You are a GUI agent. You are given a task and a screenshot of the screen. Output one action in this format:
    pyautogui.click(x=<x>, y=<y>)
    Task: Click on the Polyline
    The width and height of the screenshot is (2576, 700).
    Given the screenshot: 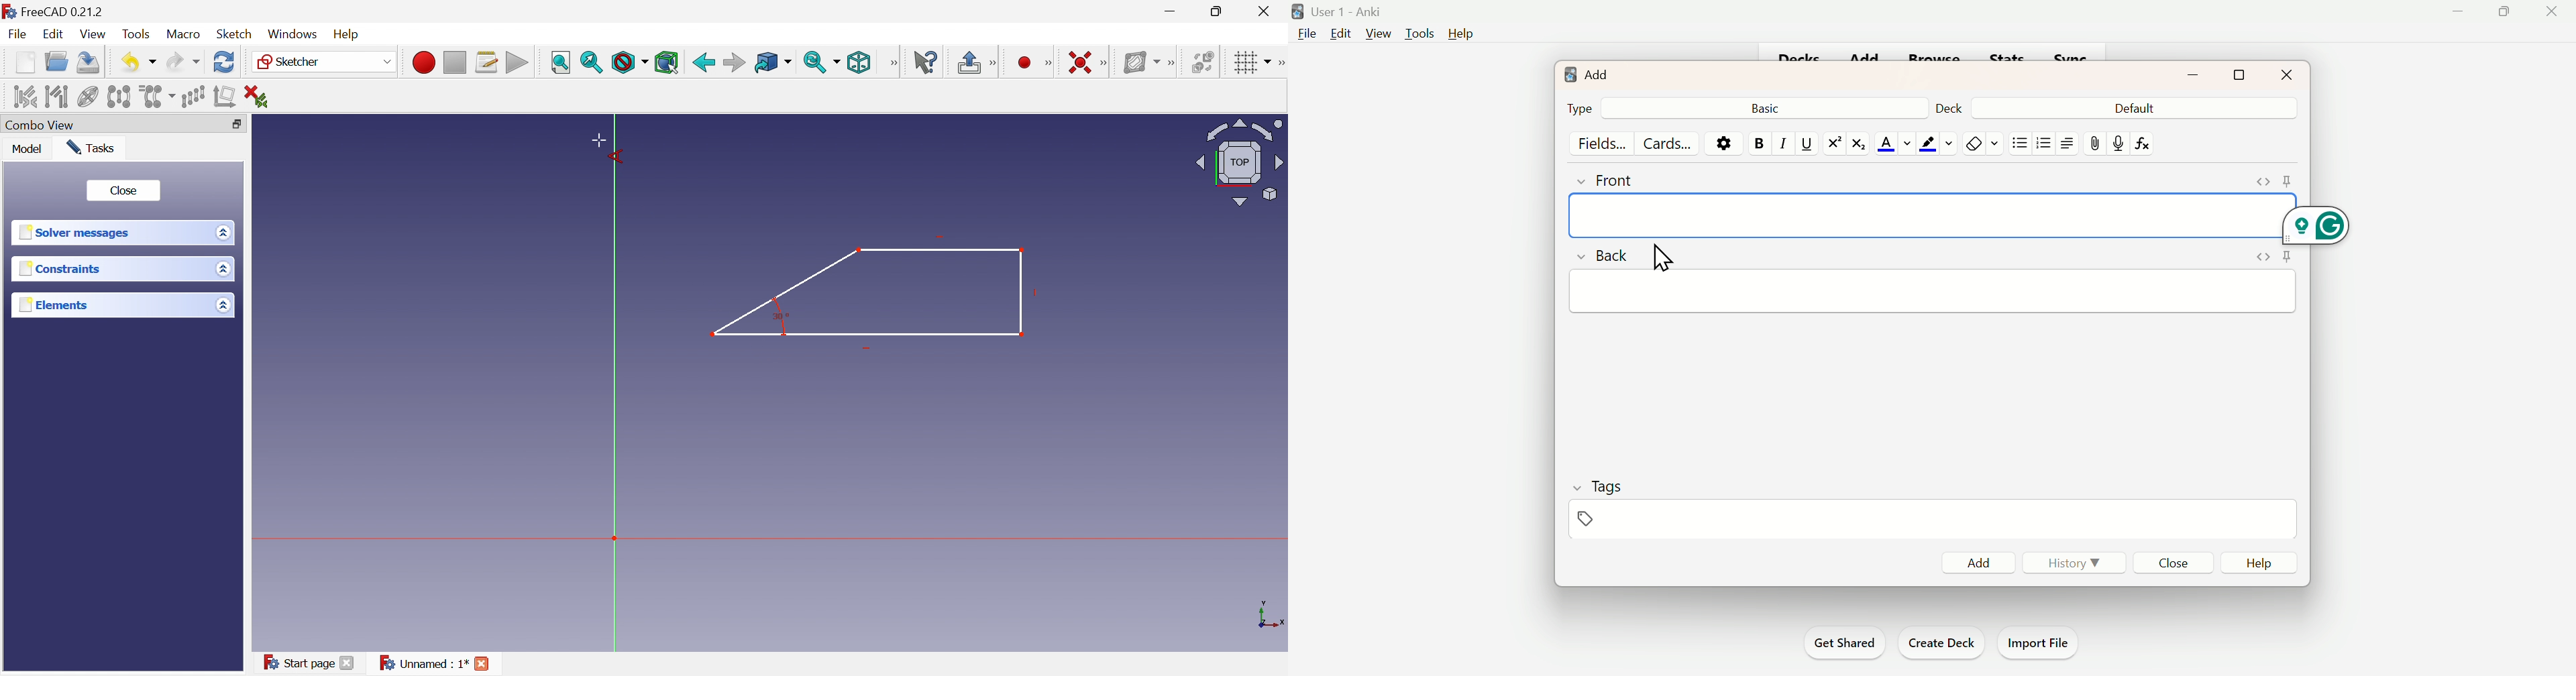 What is the action you would take?
    pyautogui.click(x=869, y=287)
    